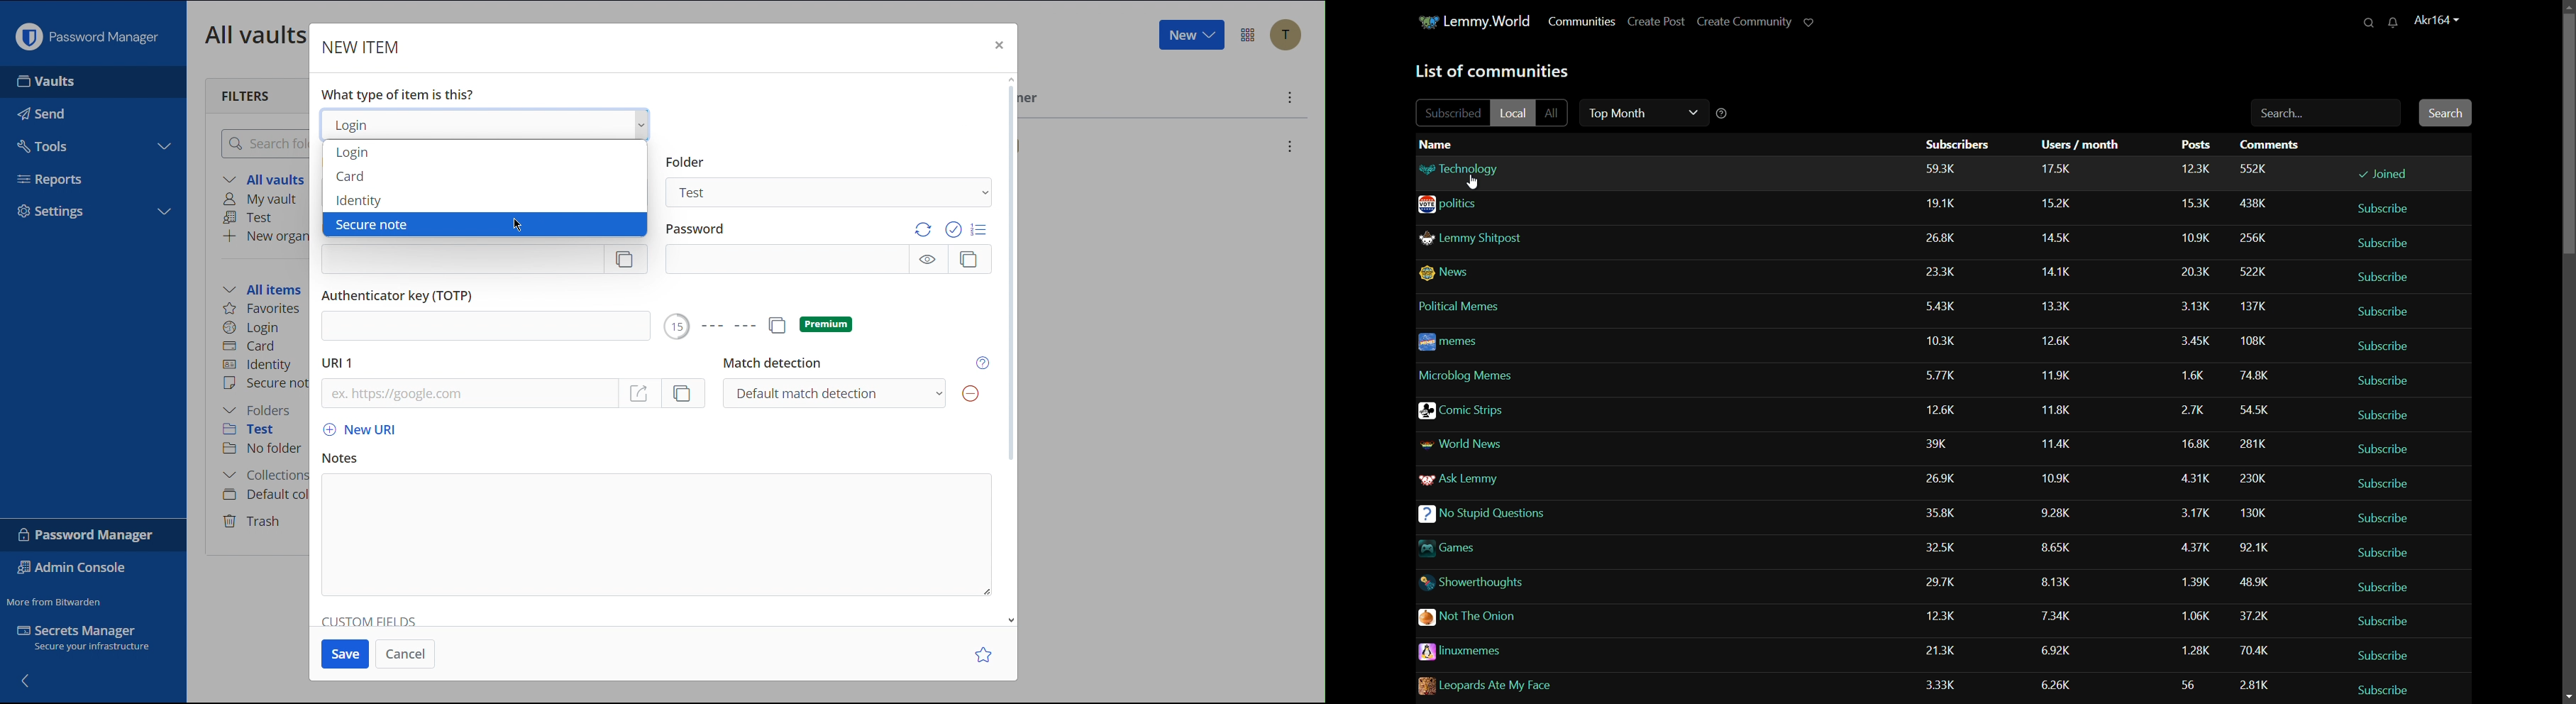  I want to click on search, so click(2367, 23).